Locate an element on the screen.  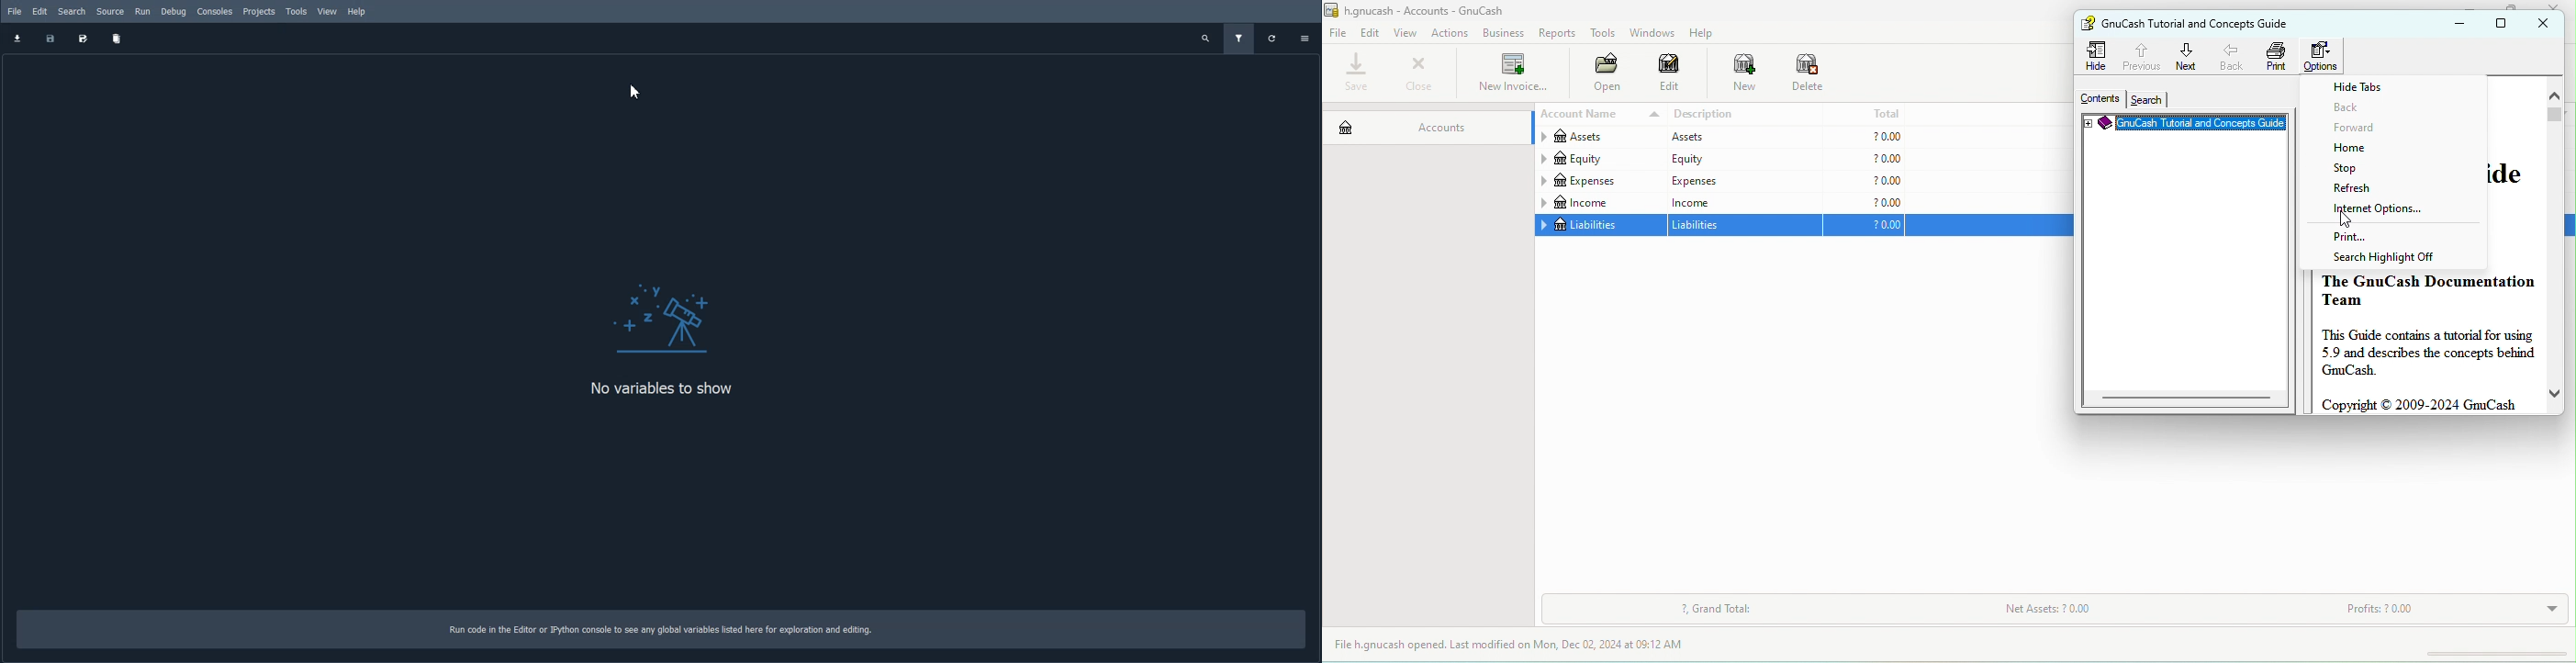
Save Data as is located at coordinates (81, 39).